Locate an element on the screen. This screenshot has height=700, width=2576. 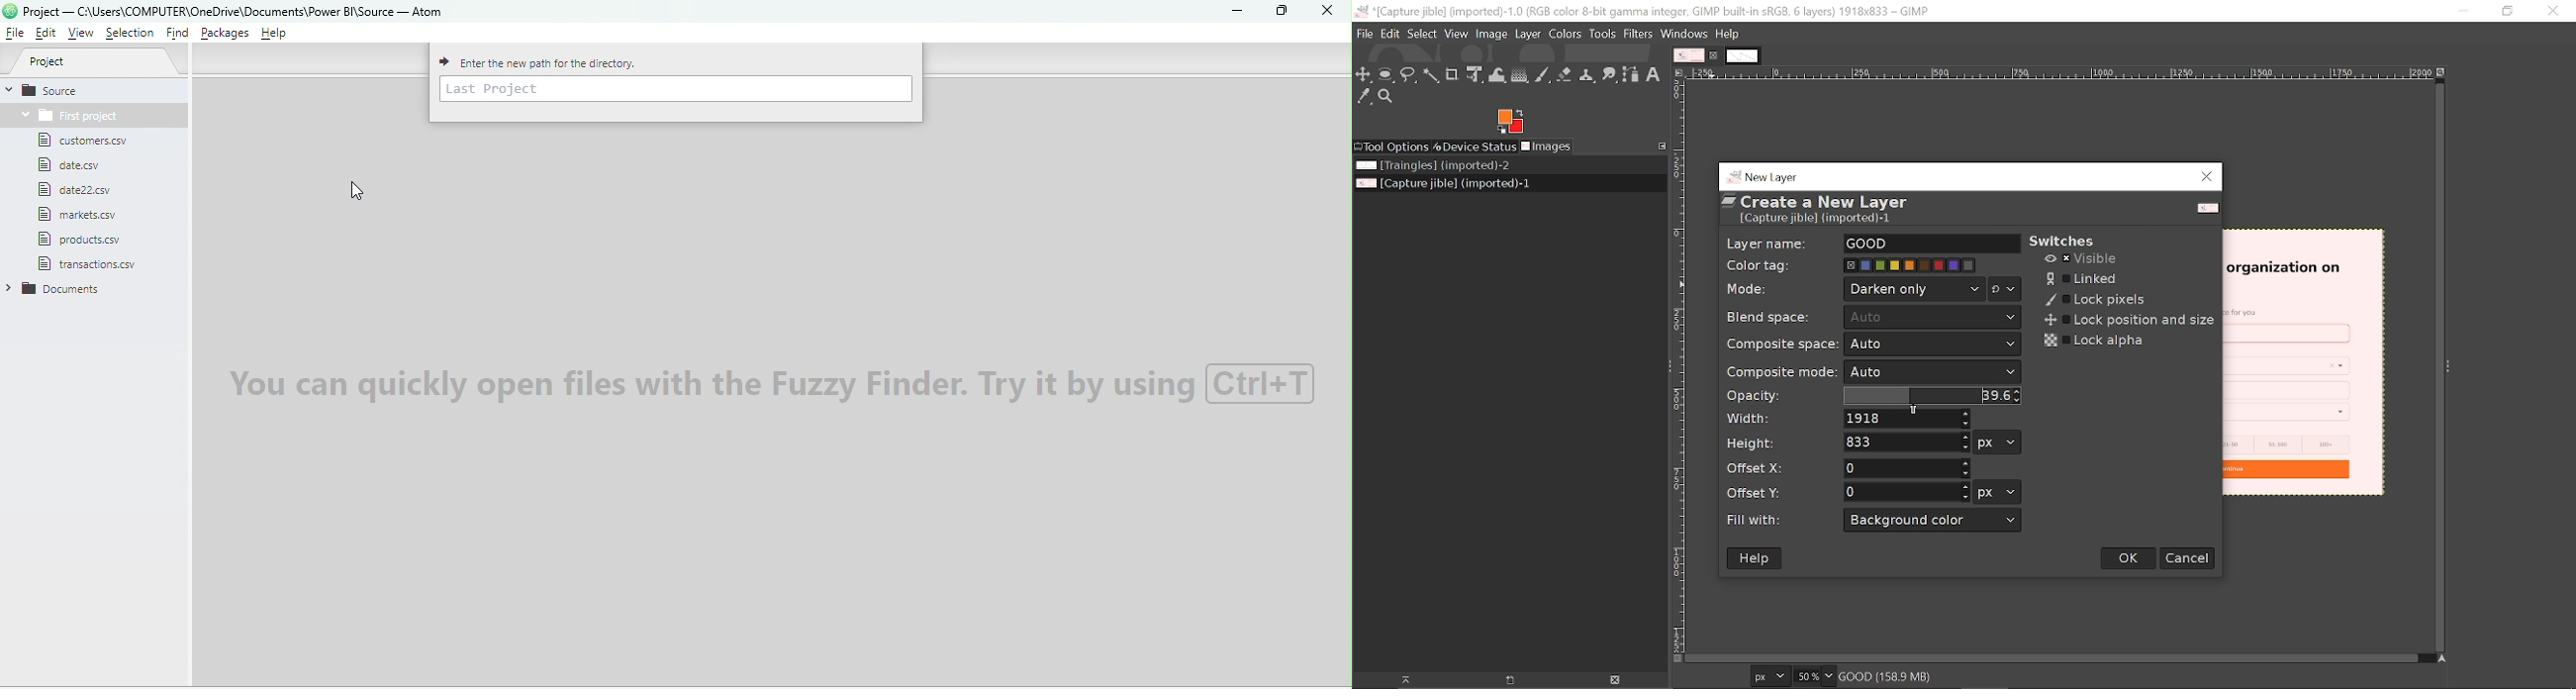
Source is located at coordinates (94, 89).